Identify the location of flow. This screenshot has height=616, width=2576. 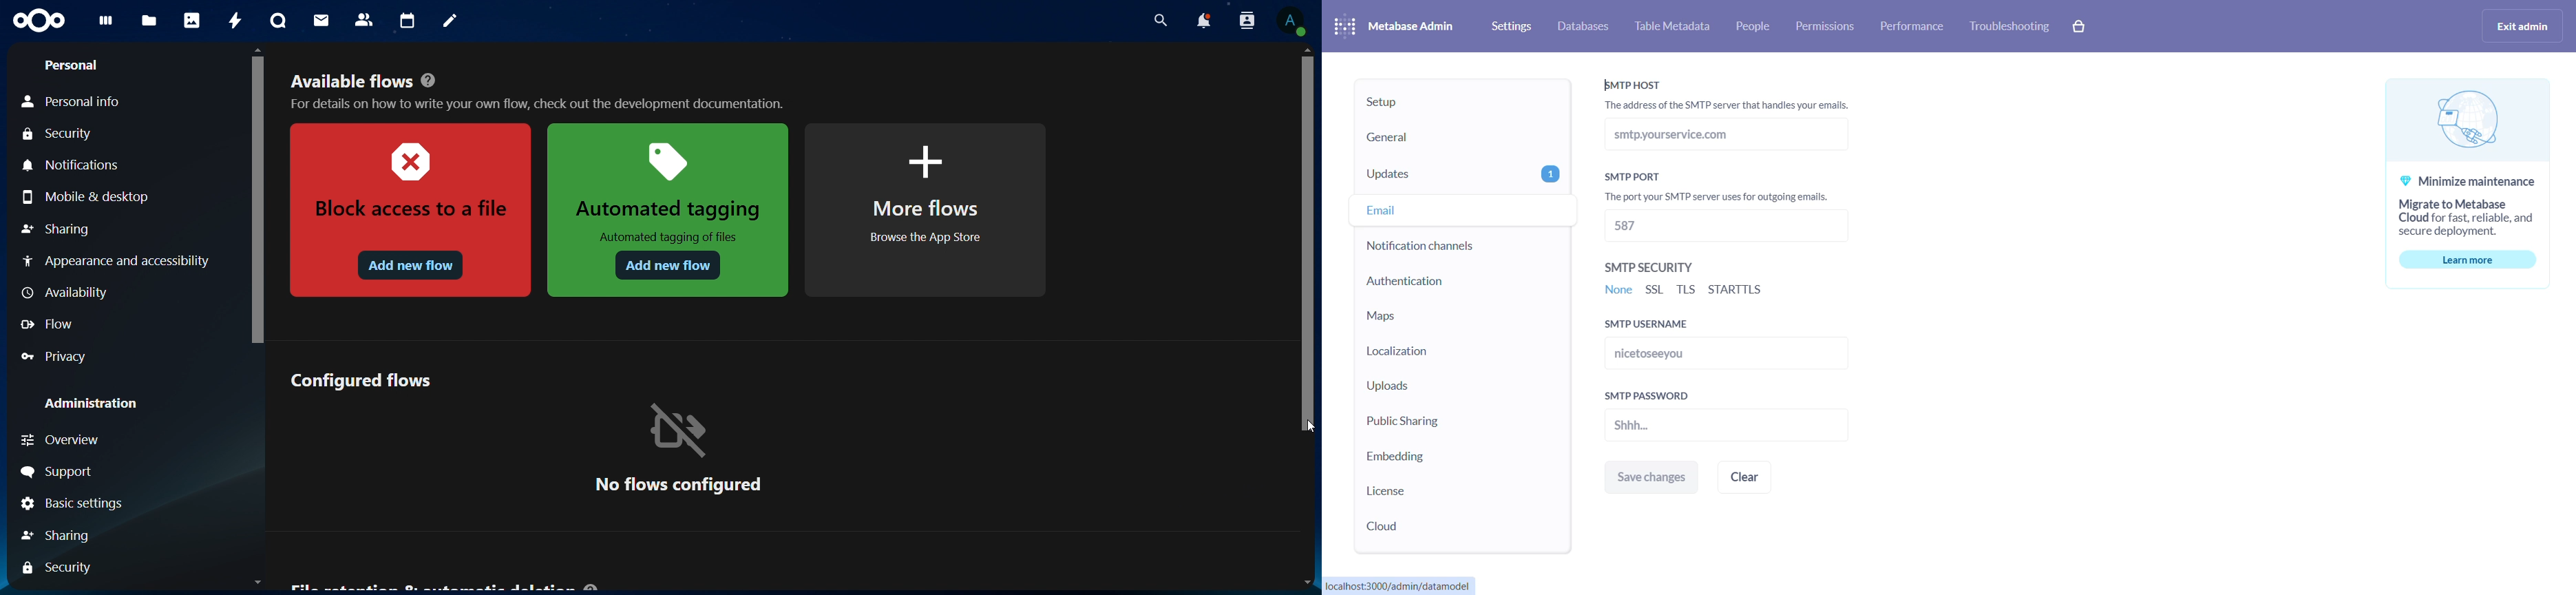
(50, 324).